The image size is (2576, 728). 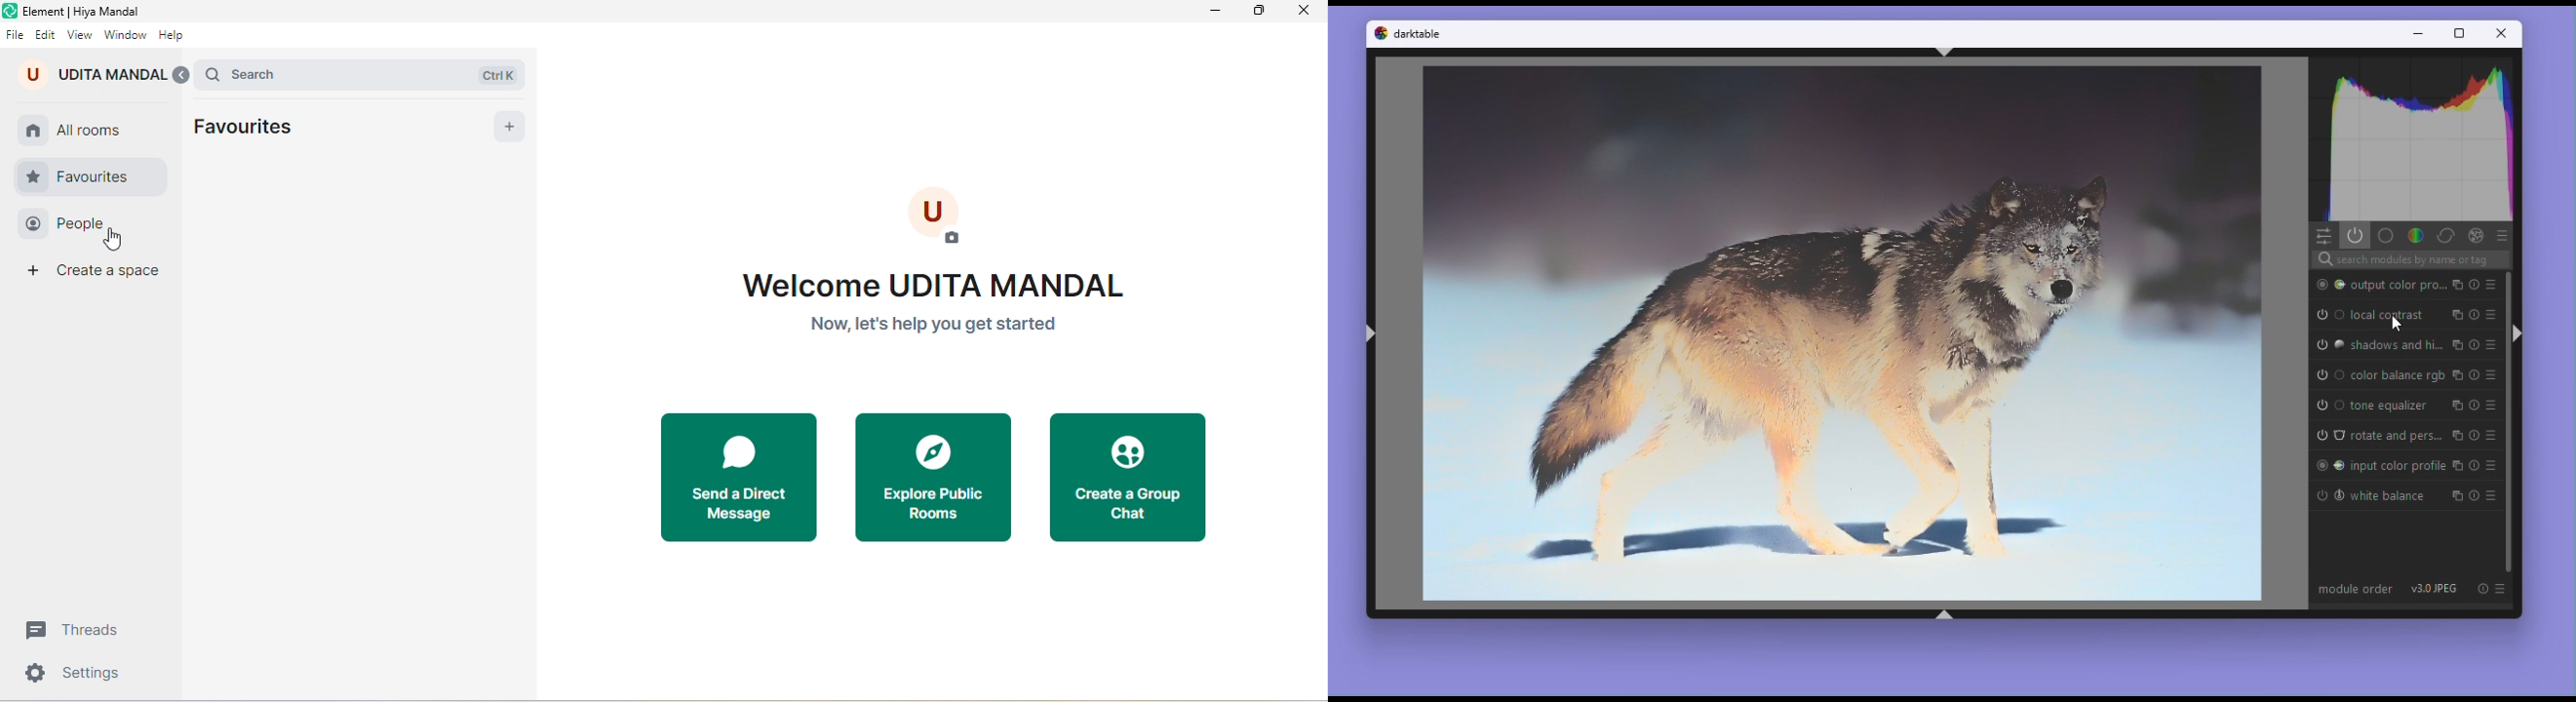 I want to click on Dark table logo, so click(x=1378, y=37).